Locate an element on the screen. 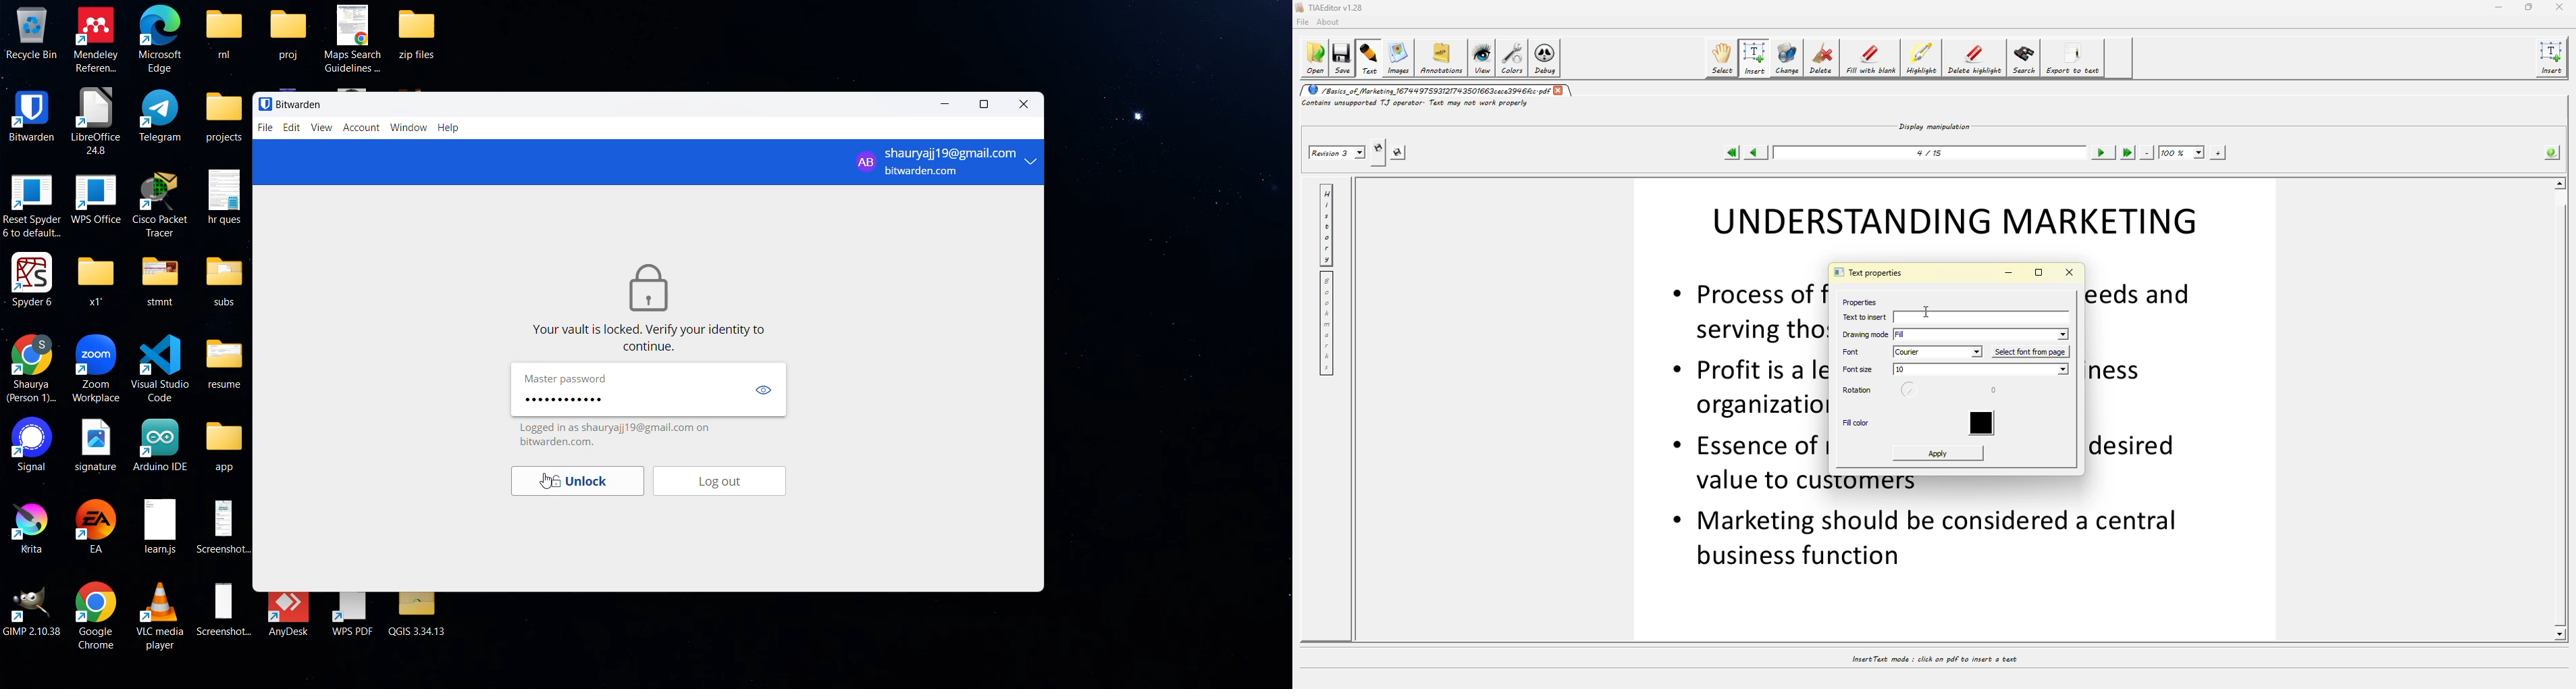 This screenshot has height=700, width=2576. QGIS 3.34.13 is located at coordinates (419, 615).